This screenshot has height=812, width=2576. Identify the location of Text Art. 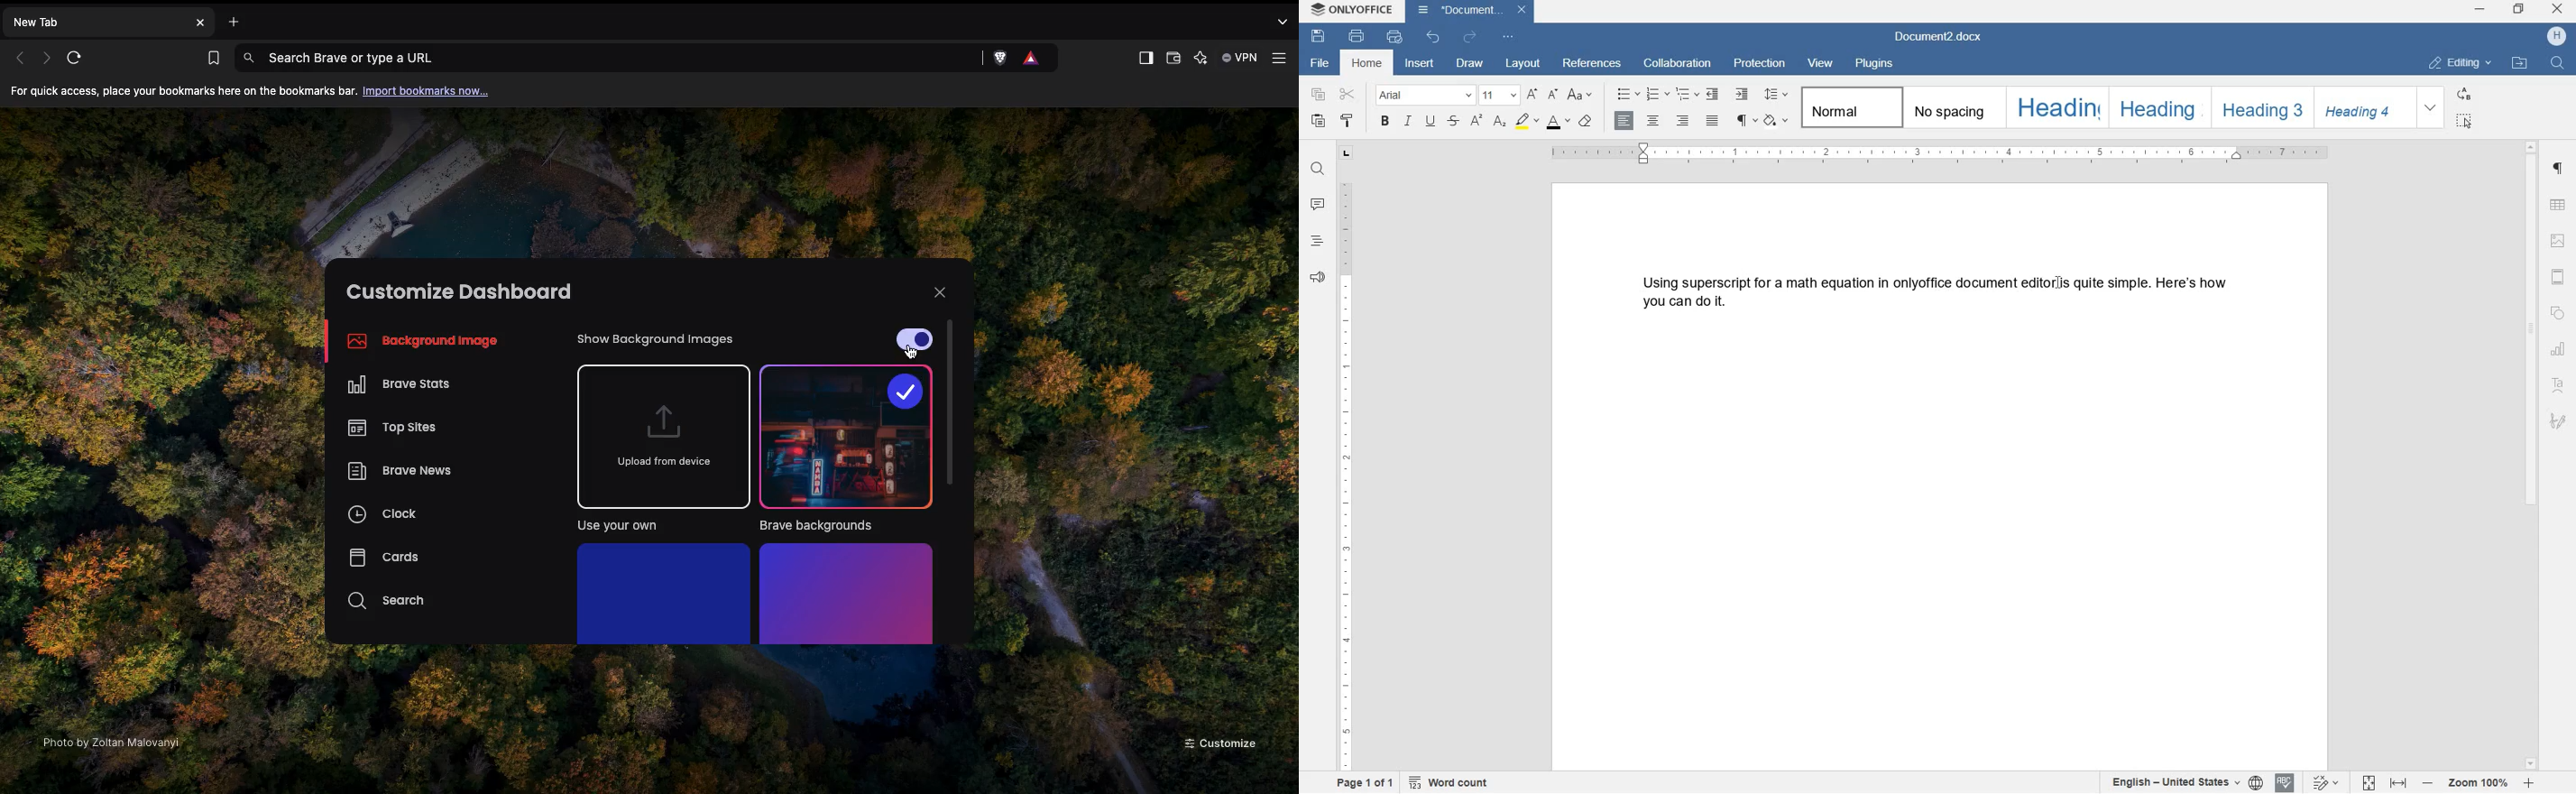
(2559, 386).